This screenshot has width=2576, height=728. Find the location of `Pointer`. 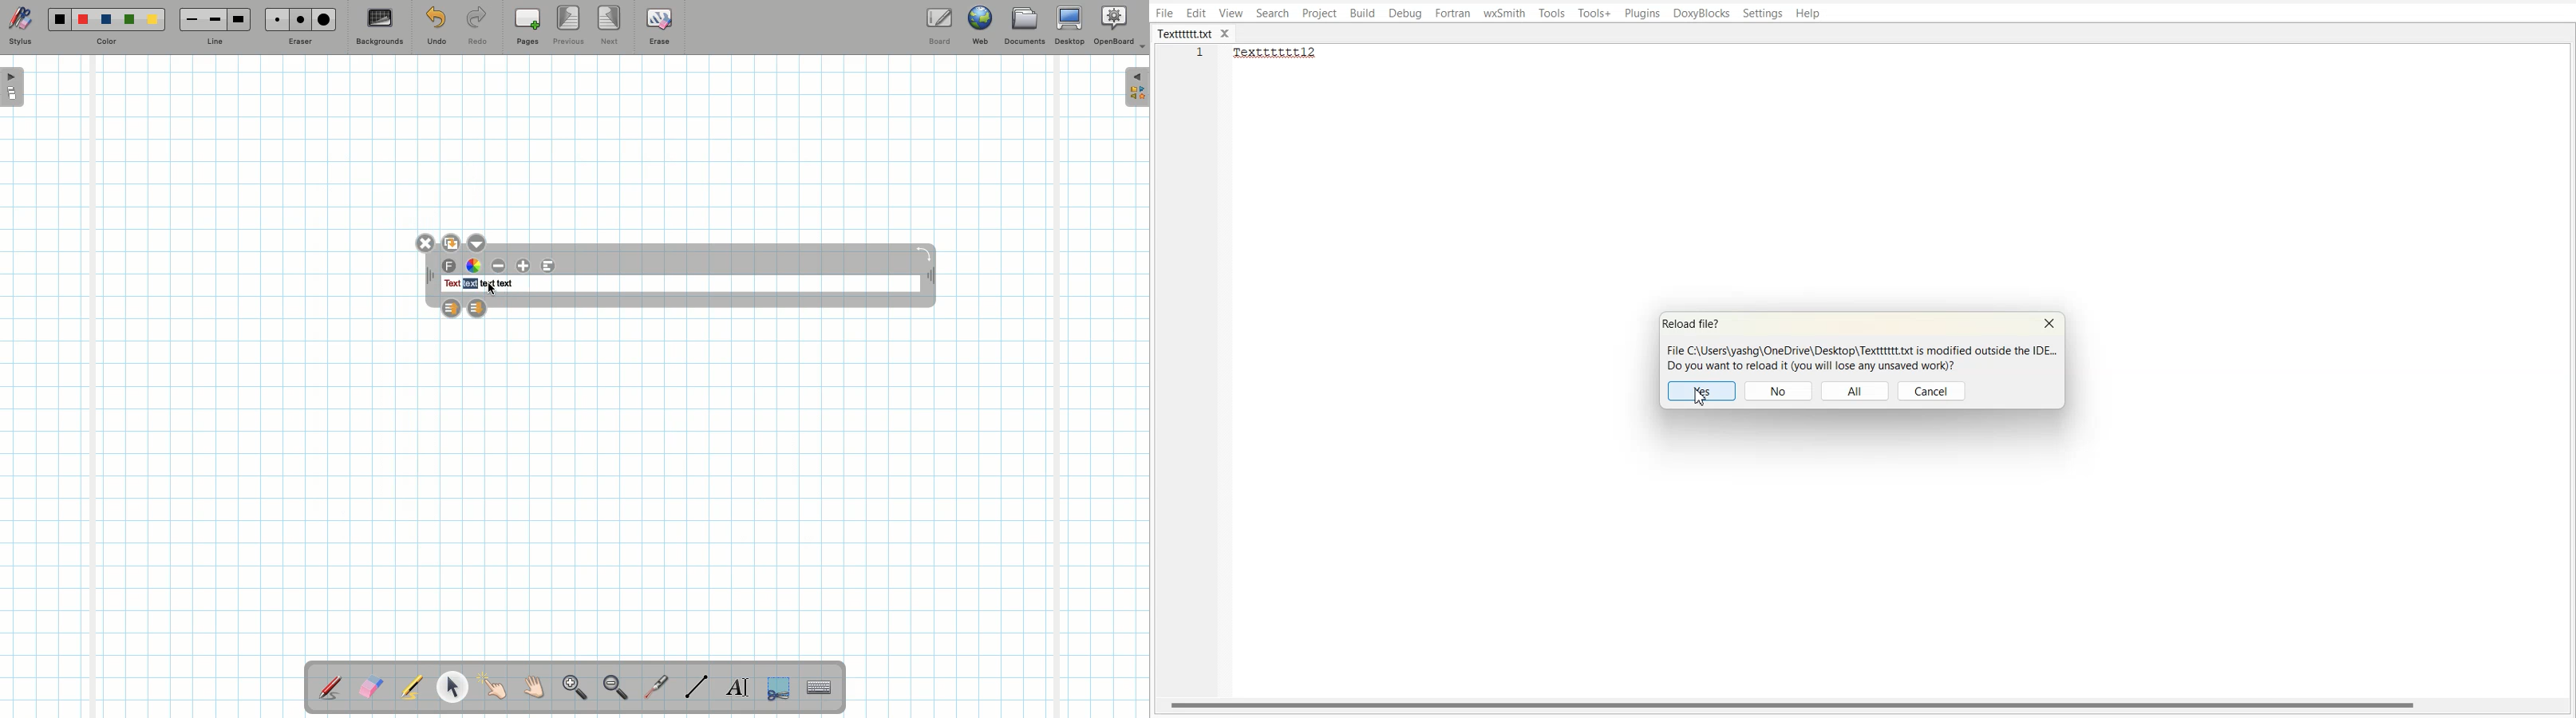

Pointer is located at coordinates (452, 687).